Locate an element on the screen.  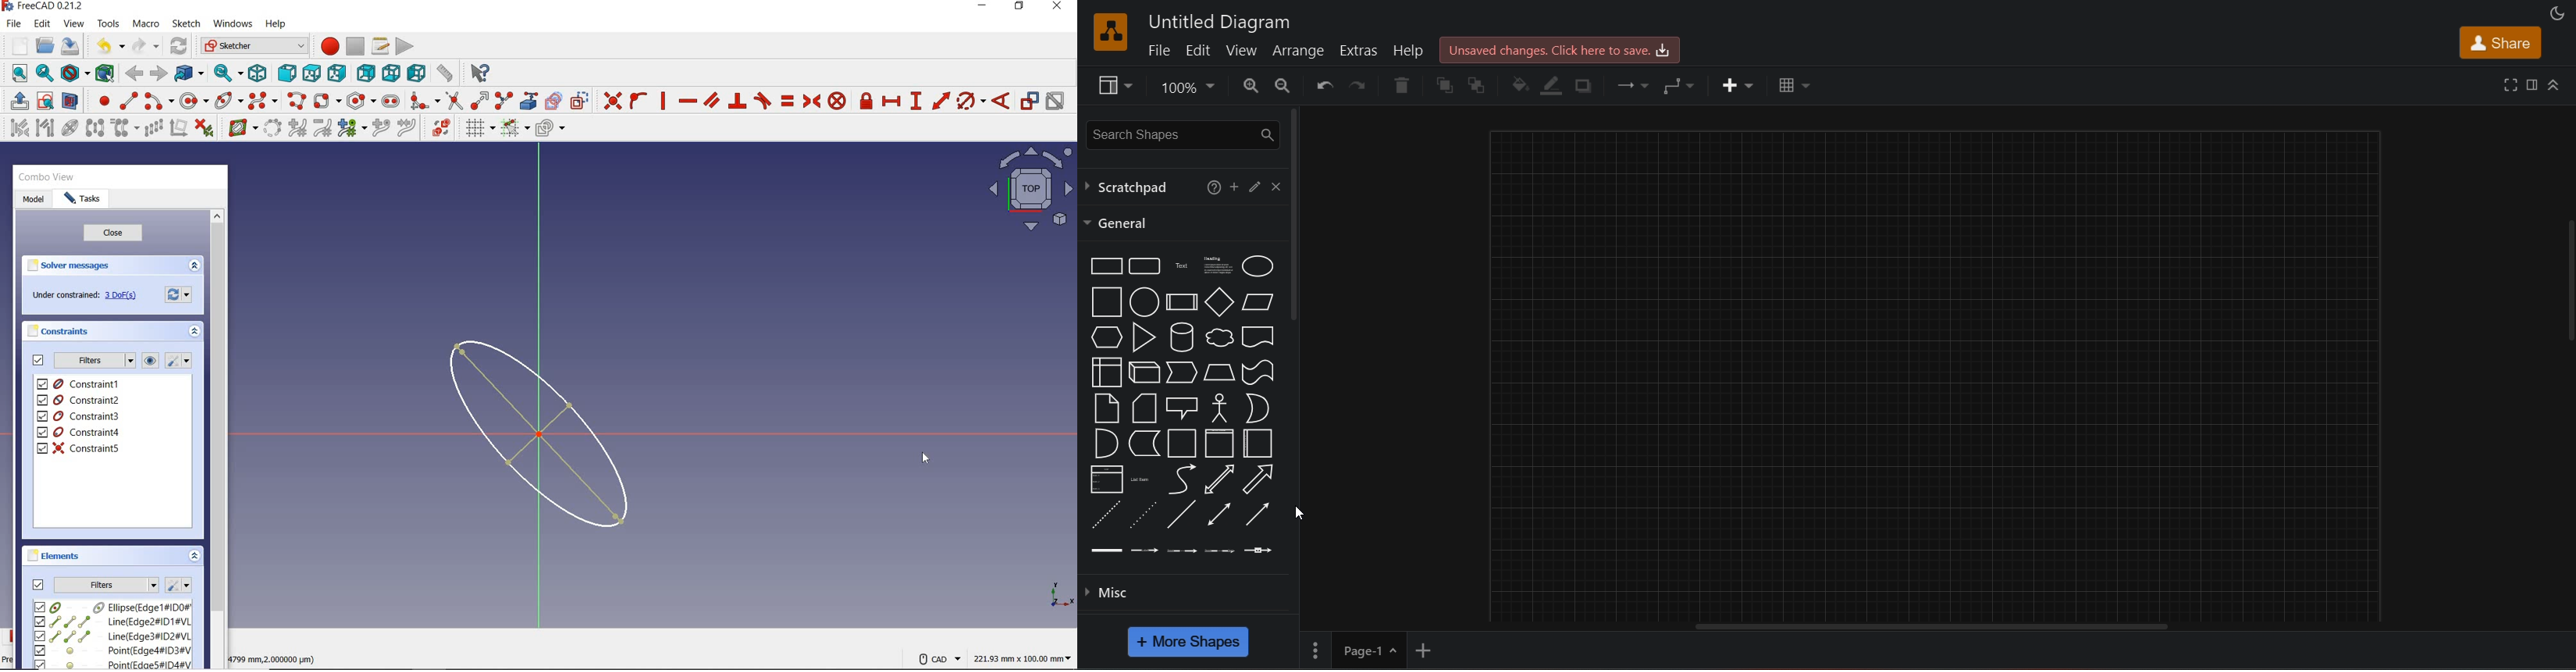
constrain symmetrical is located at coordinates (811, 101).